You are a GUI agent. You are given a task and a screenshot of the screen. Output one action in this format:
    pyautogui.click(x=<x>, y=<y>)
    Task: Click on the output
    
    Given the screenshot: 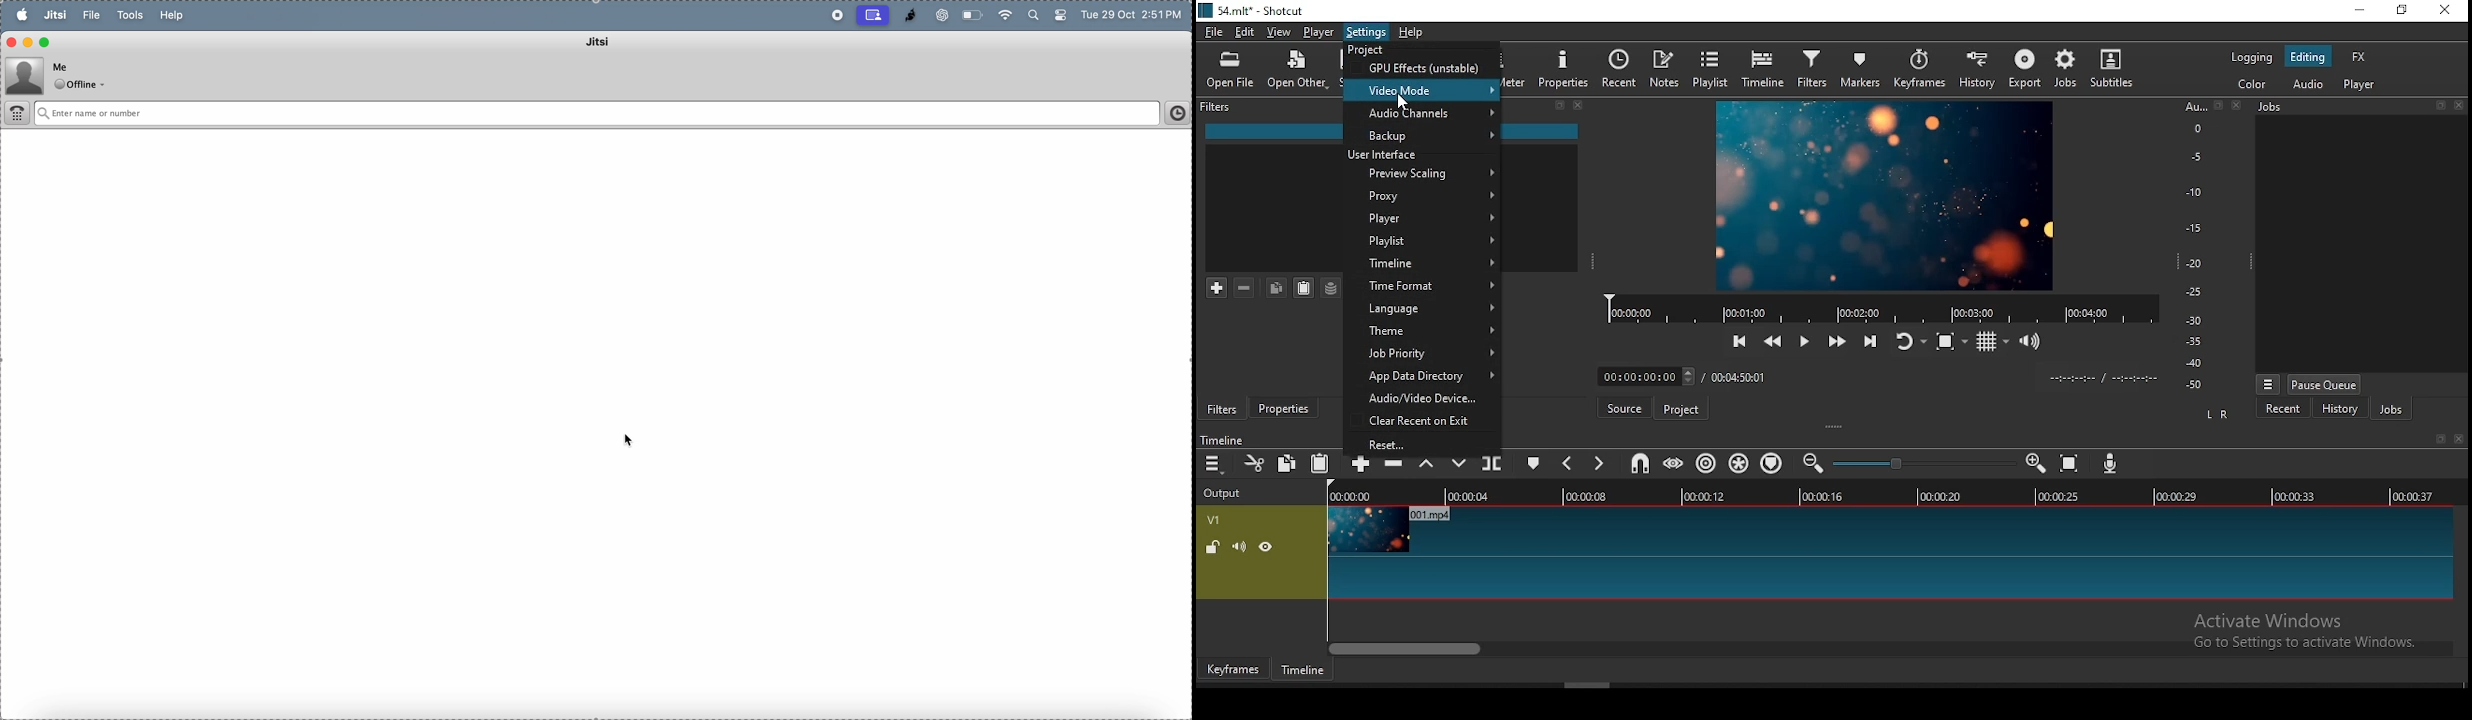 What is the action you would take?
    pyautogui.click(x=1225, y=494)
    